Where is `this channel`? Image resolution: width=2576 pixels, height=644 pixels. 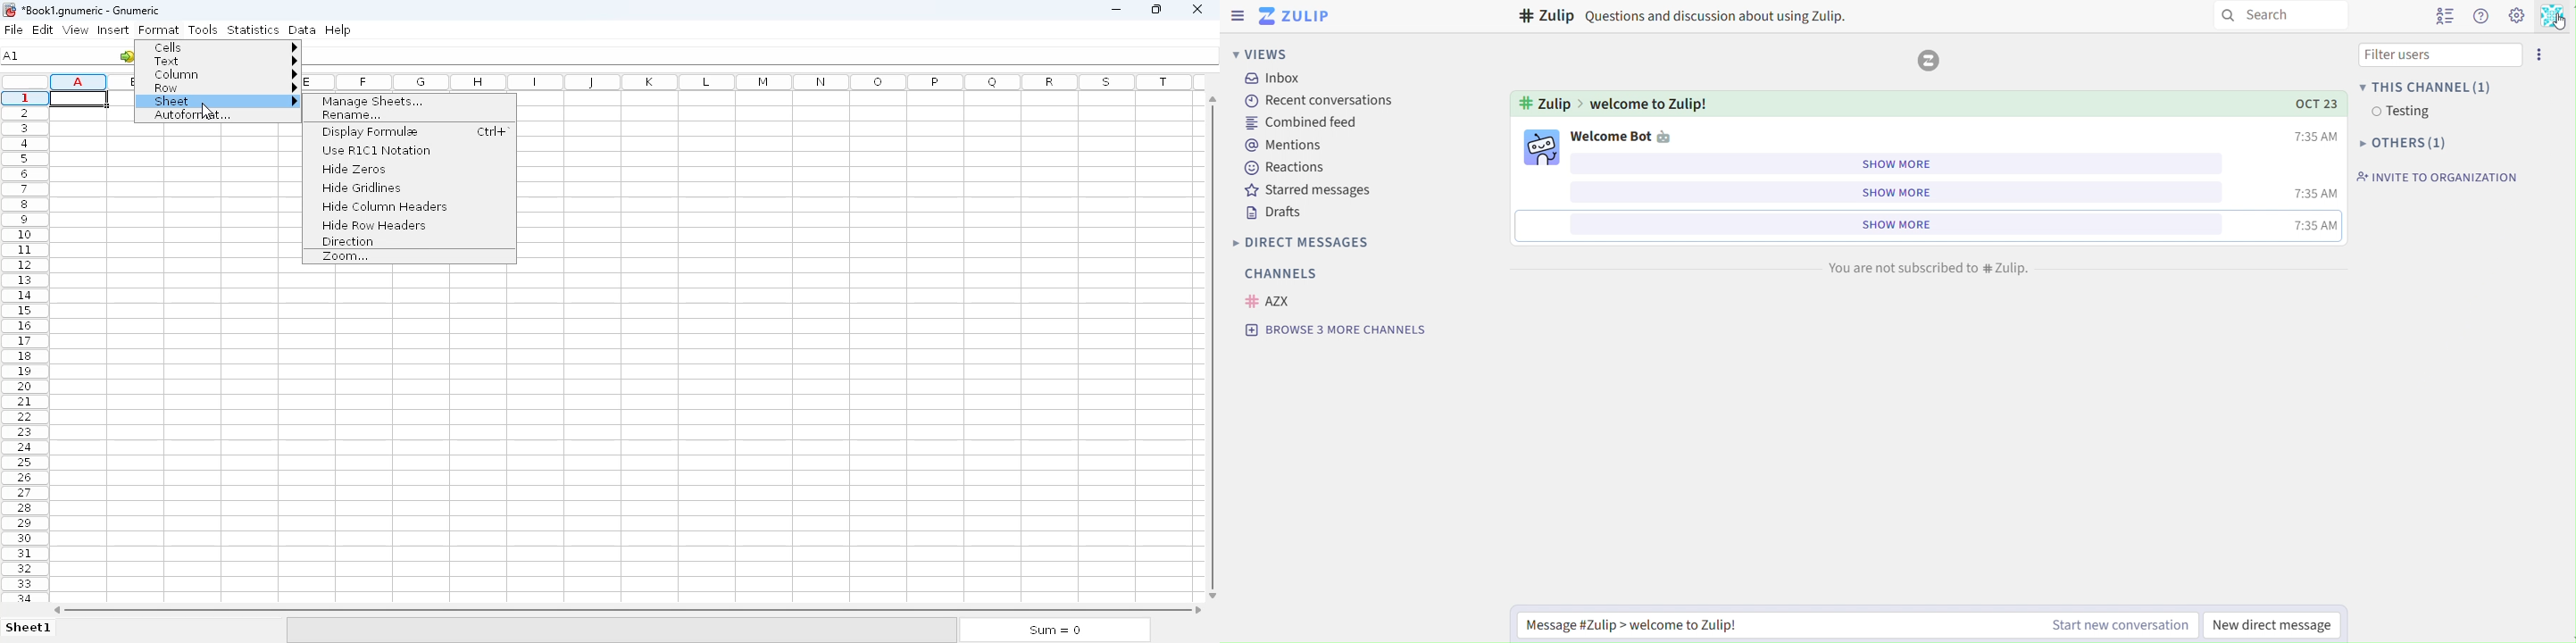
this channel is located at coordinates (2425, 86).